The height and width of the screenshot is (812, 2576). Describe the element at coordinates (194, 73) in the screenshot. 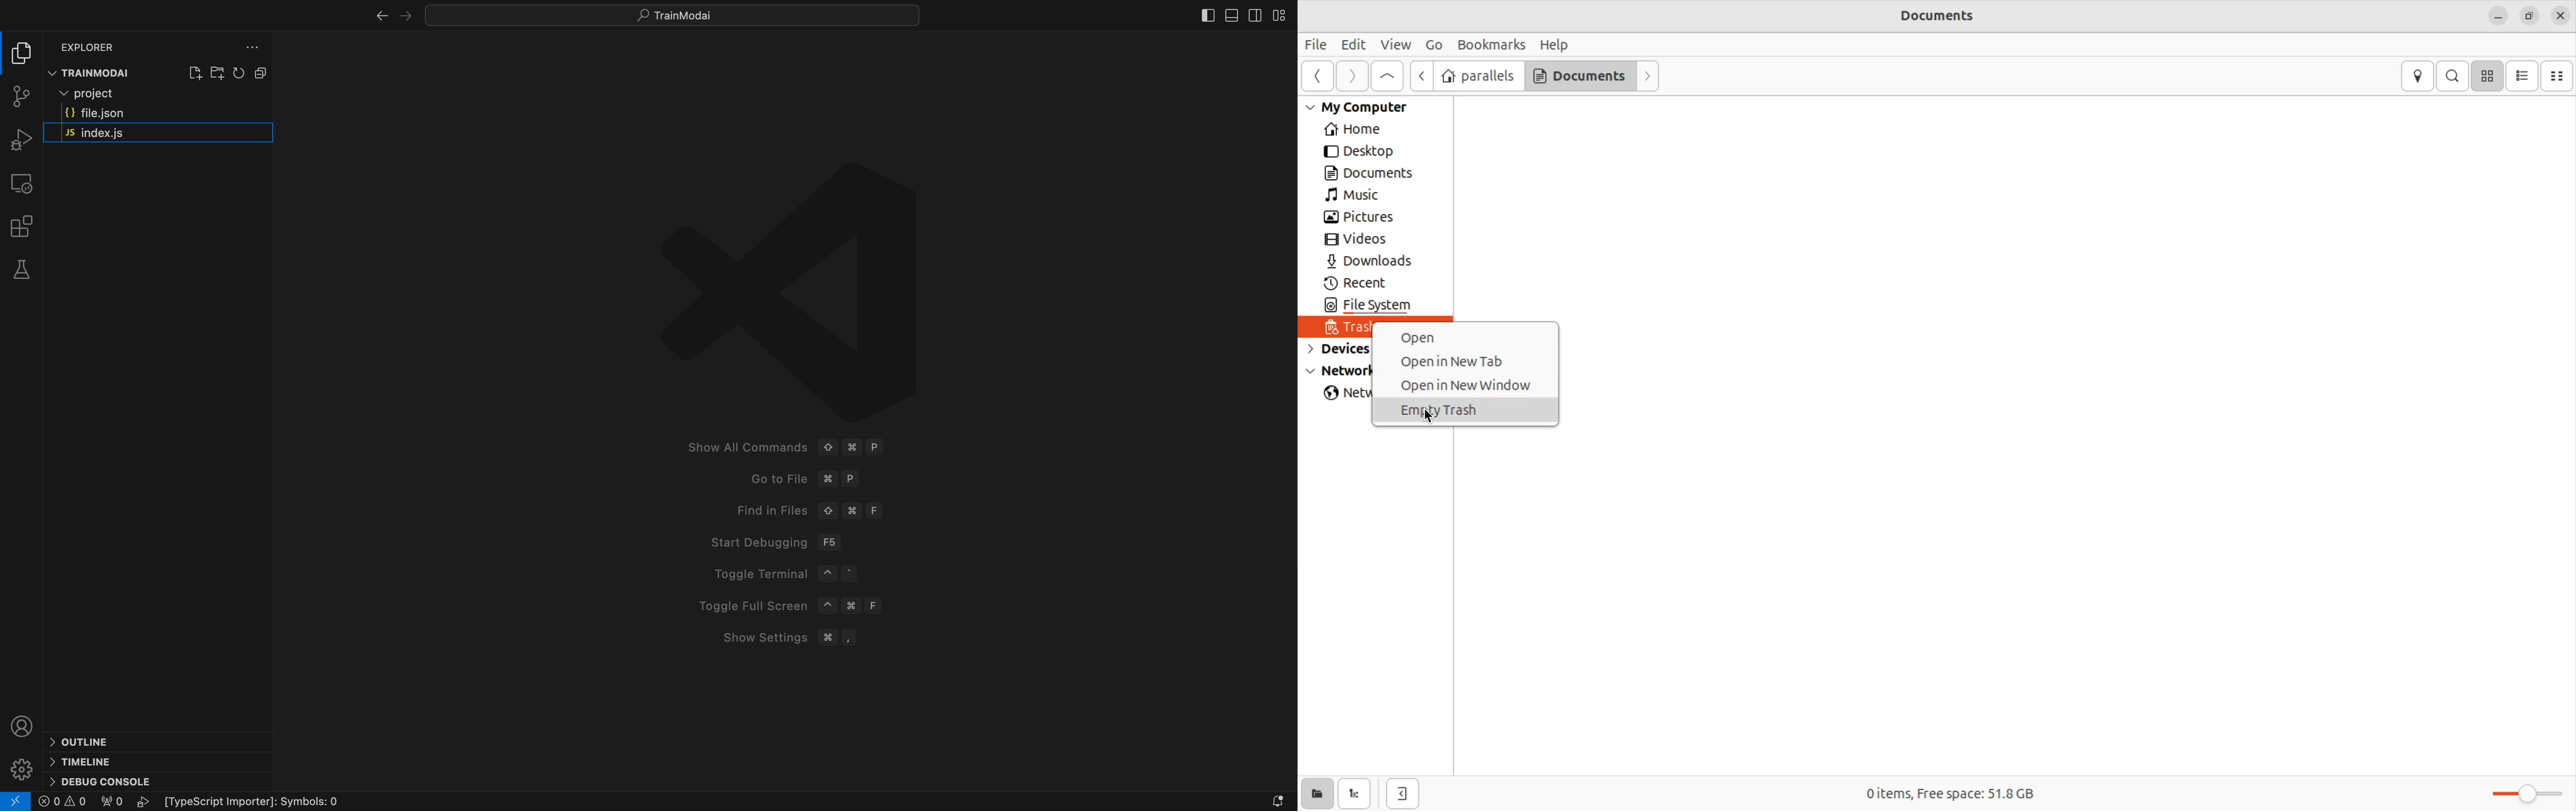

I see `create file` at that location.